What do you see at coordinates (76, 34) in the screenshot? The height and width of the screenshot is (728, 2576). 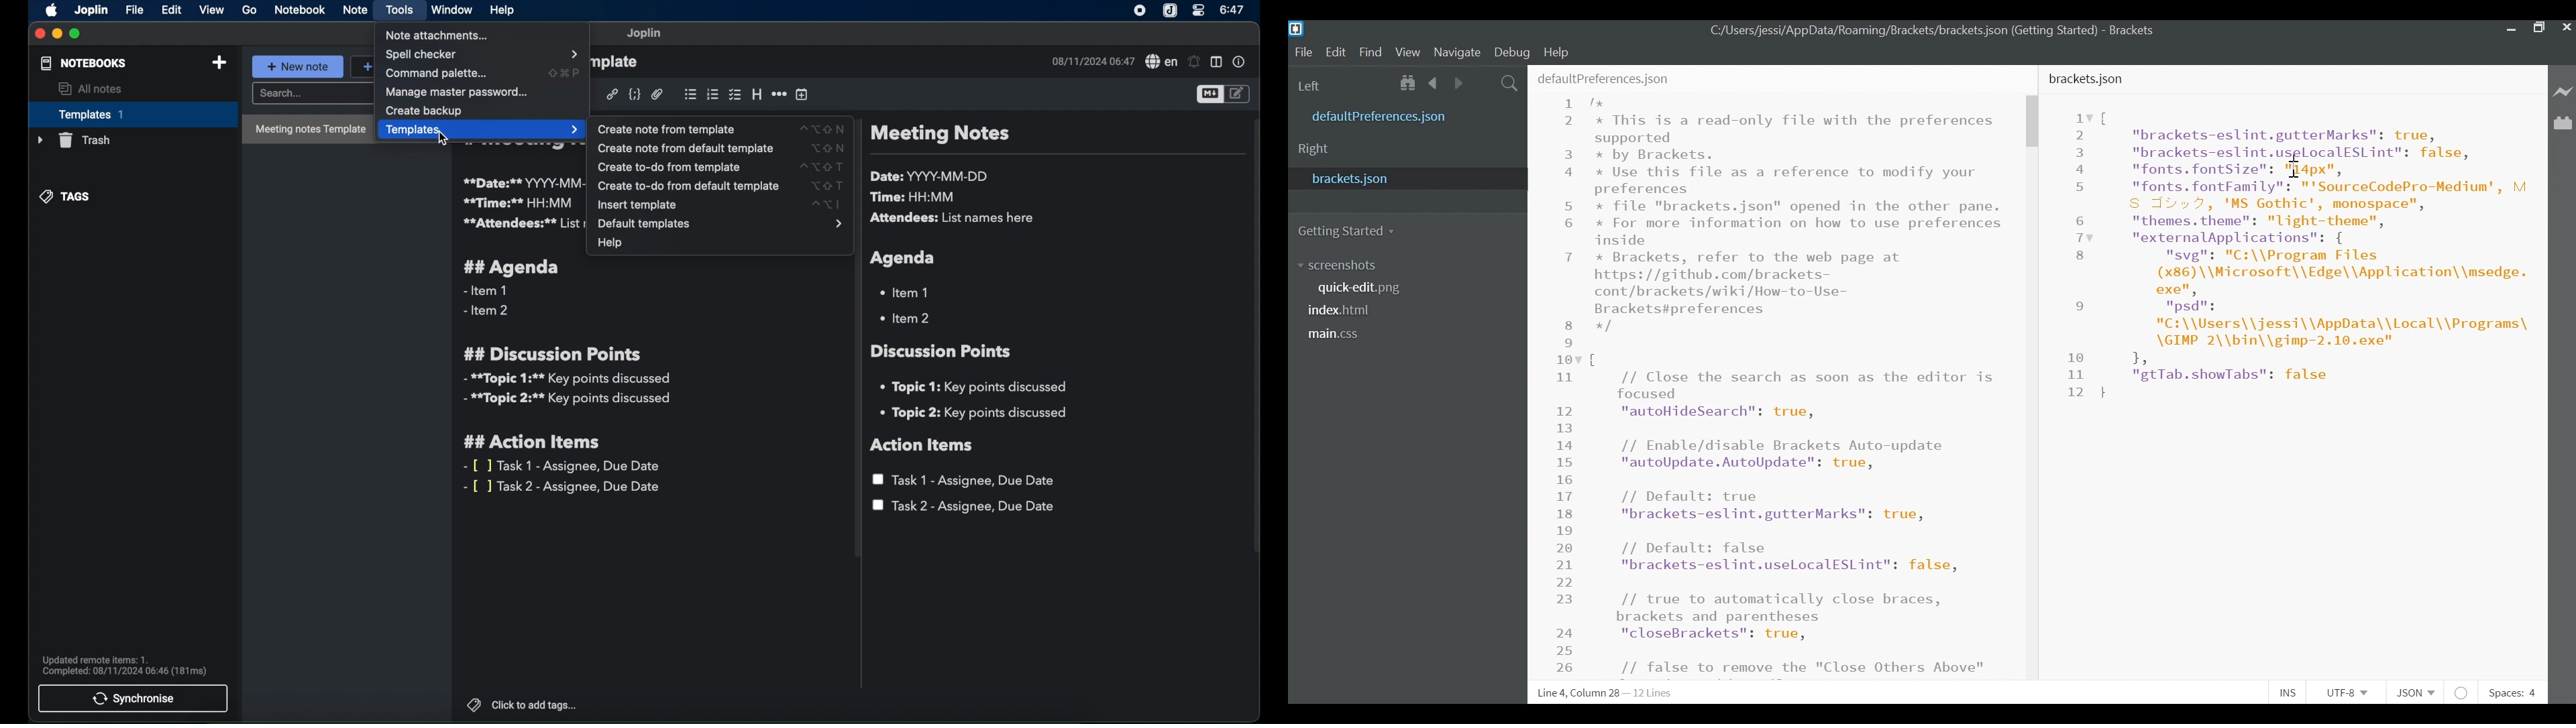 I see `maximize` at bounding box center [76, 34].